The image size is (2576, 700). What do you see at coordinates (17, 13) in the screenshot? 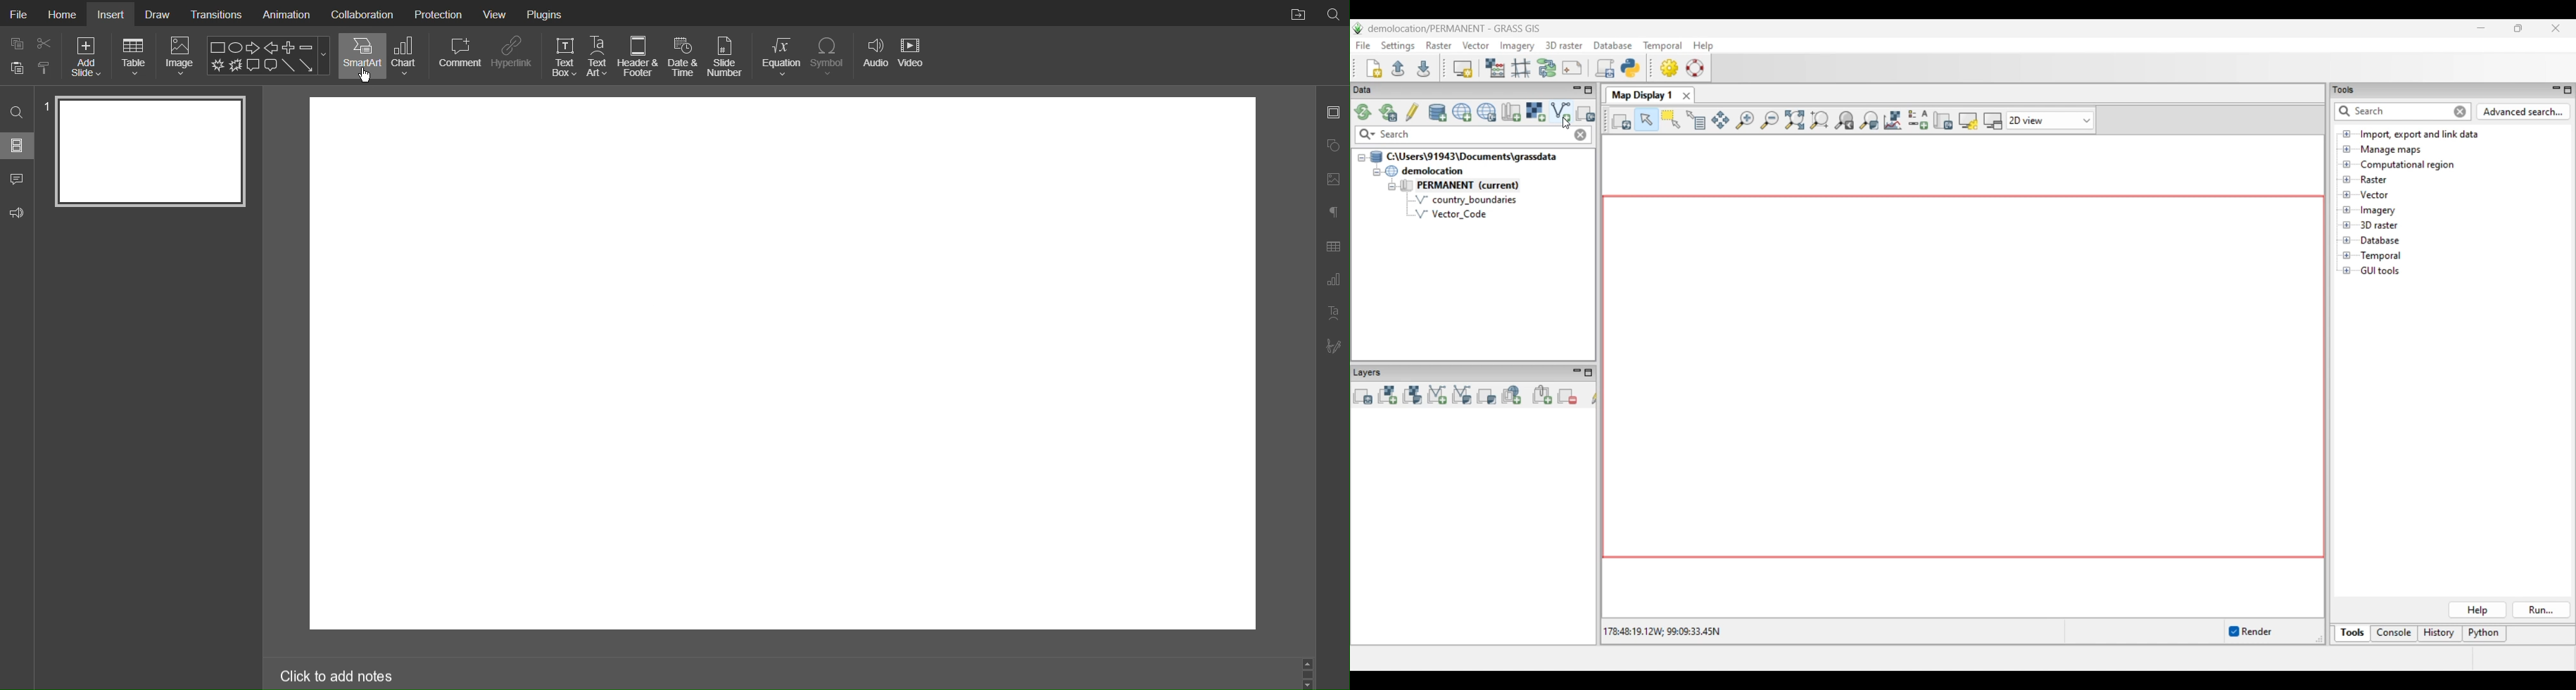
I see `File ` at bounding box center [17, 13].